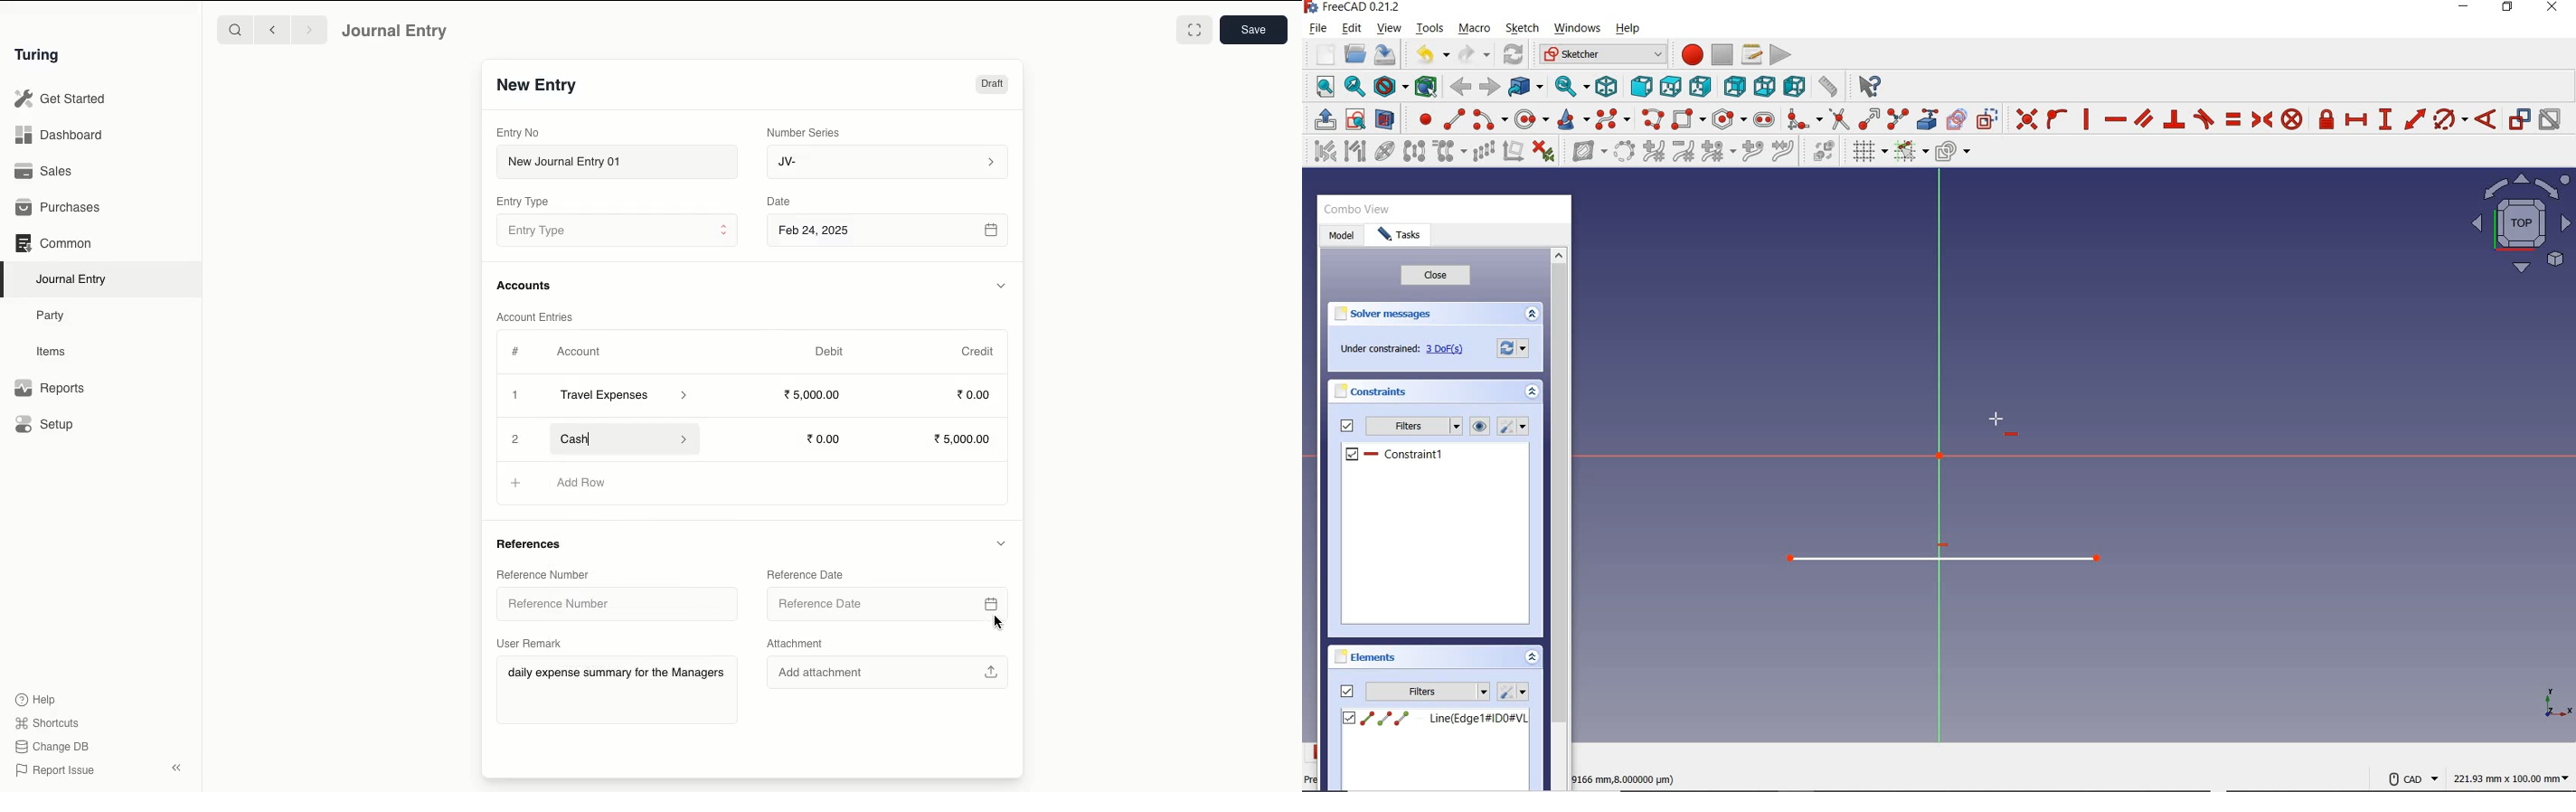  Describe the element at coordinates (805, 576) in the screenshot. I see `Reference Date` at that location.